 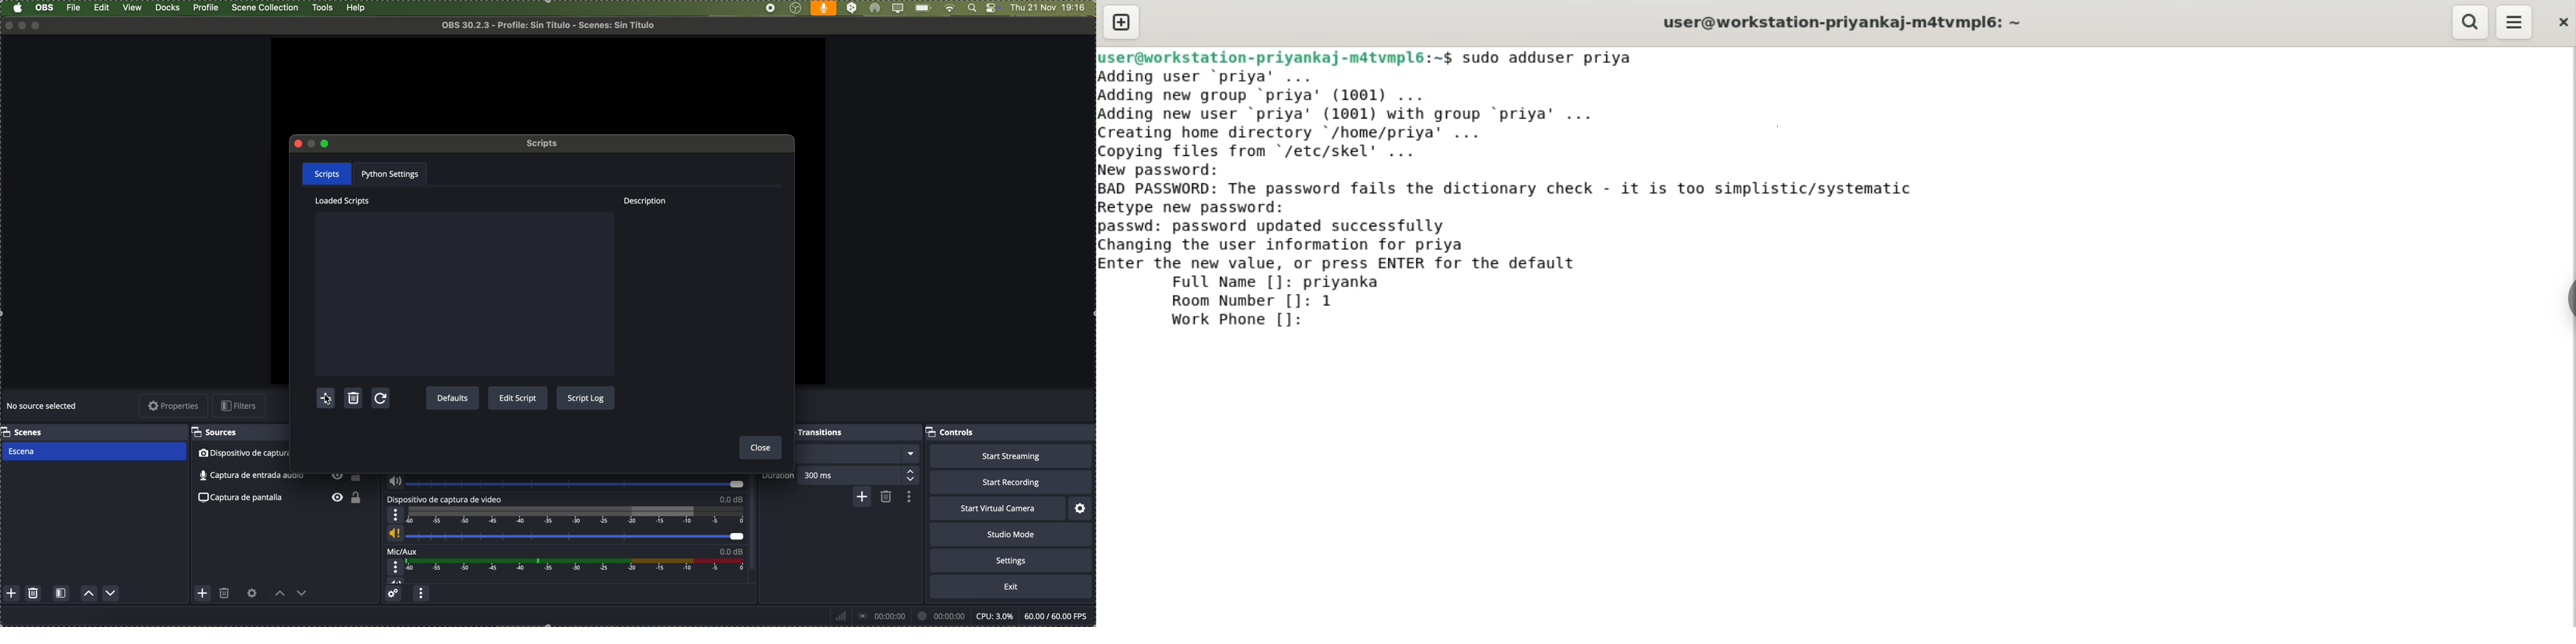 What do you see at coordinates (203, 593) in the screenshot?
I see `add source` at bounding box center [203, 593].